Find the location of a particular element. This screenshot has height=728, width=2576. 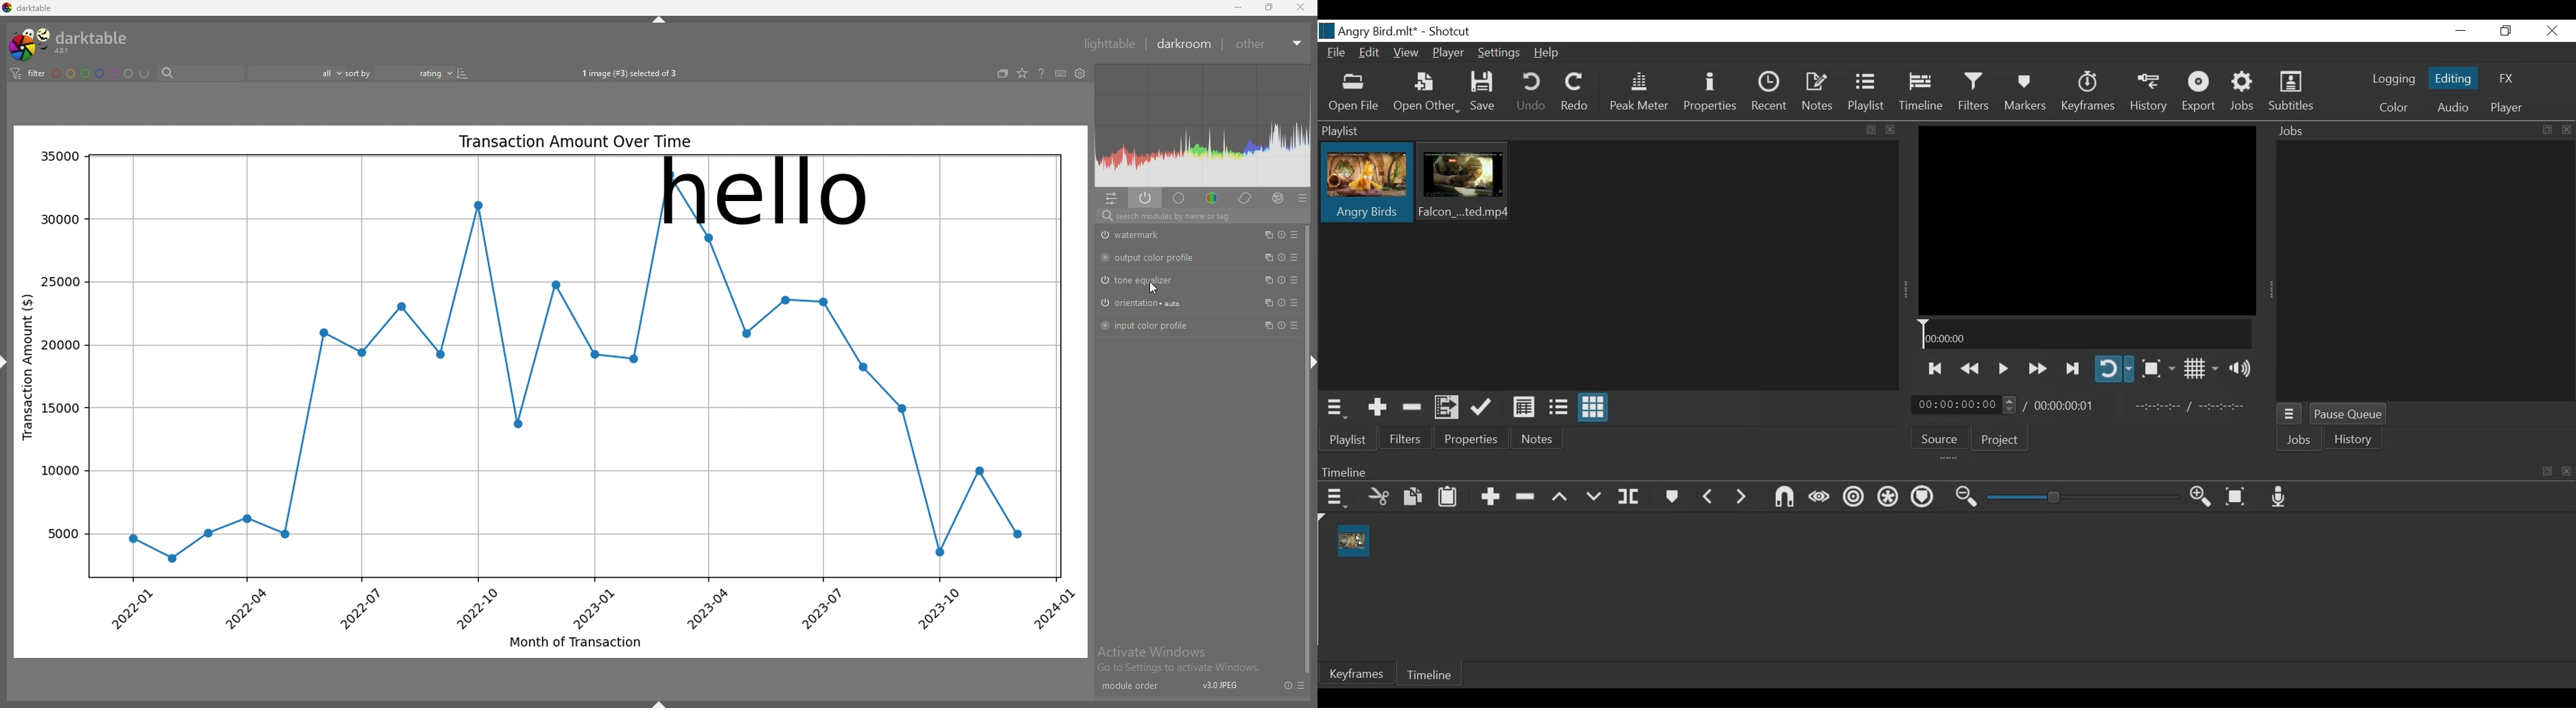

15000 is located at coordinates (60, 409).